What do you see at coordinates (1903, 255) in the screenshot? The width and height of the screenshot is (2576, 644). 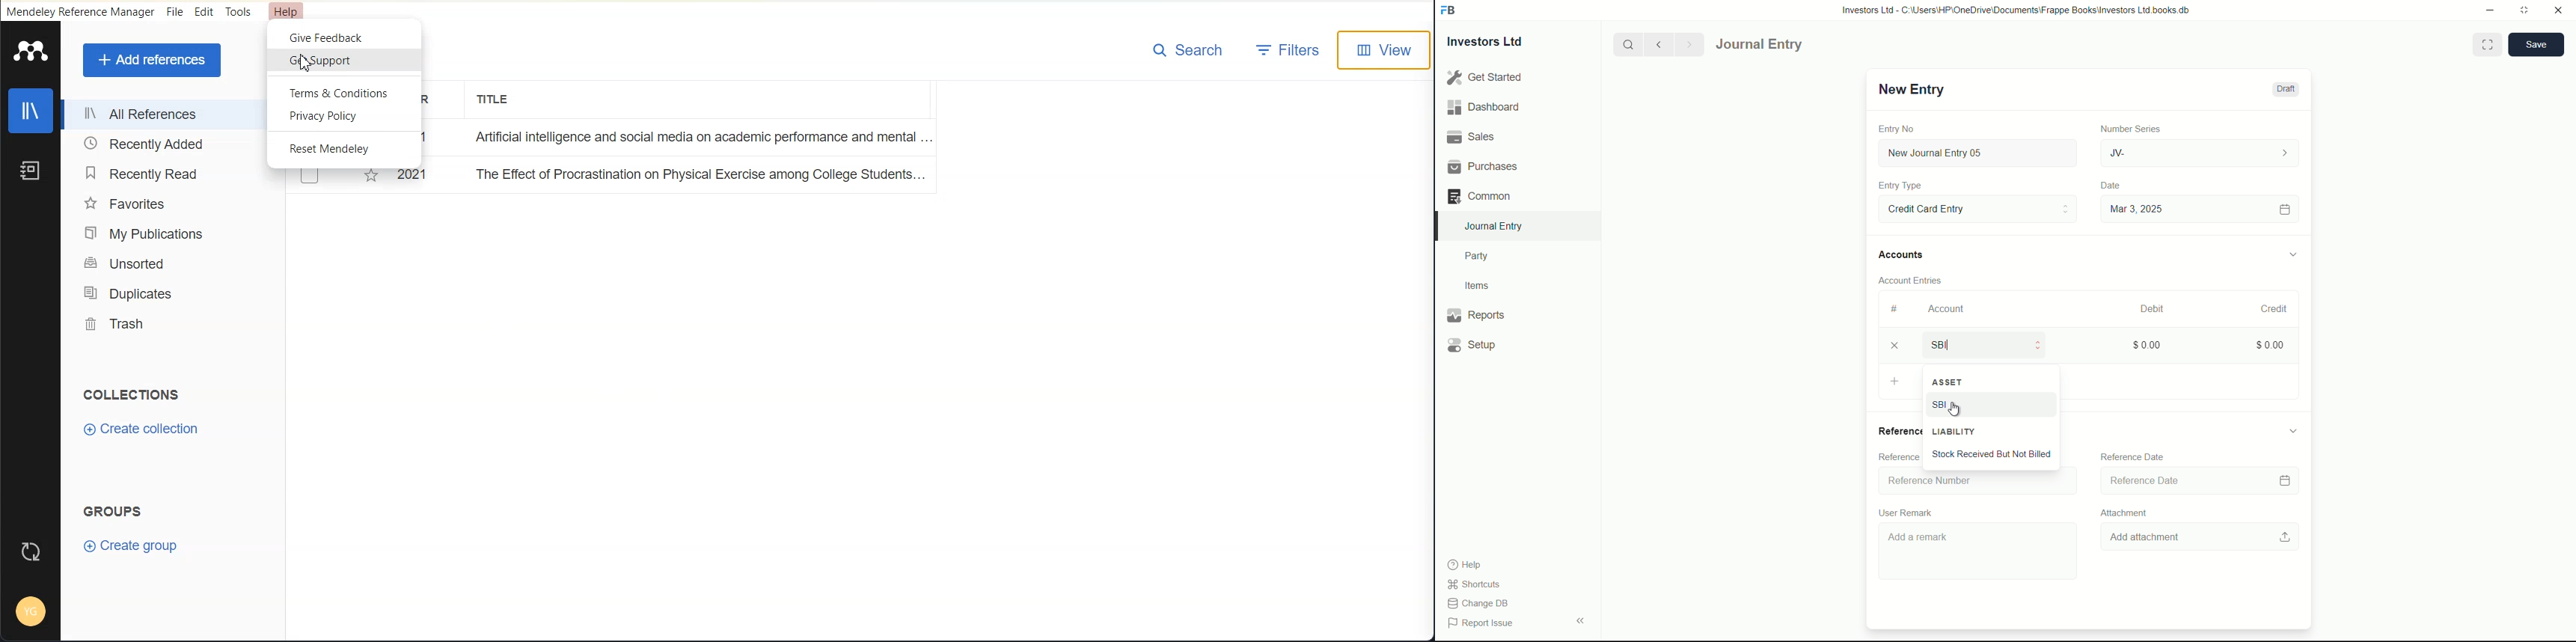 I see `Accounts` at bounding box center [1903, 255].